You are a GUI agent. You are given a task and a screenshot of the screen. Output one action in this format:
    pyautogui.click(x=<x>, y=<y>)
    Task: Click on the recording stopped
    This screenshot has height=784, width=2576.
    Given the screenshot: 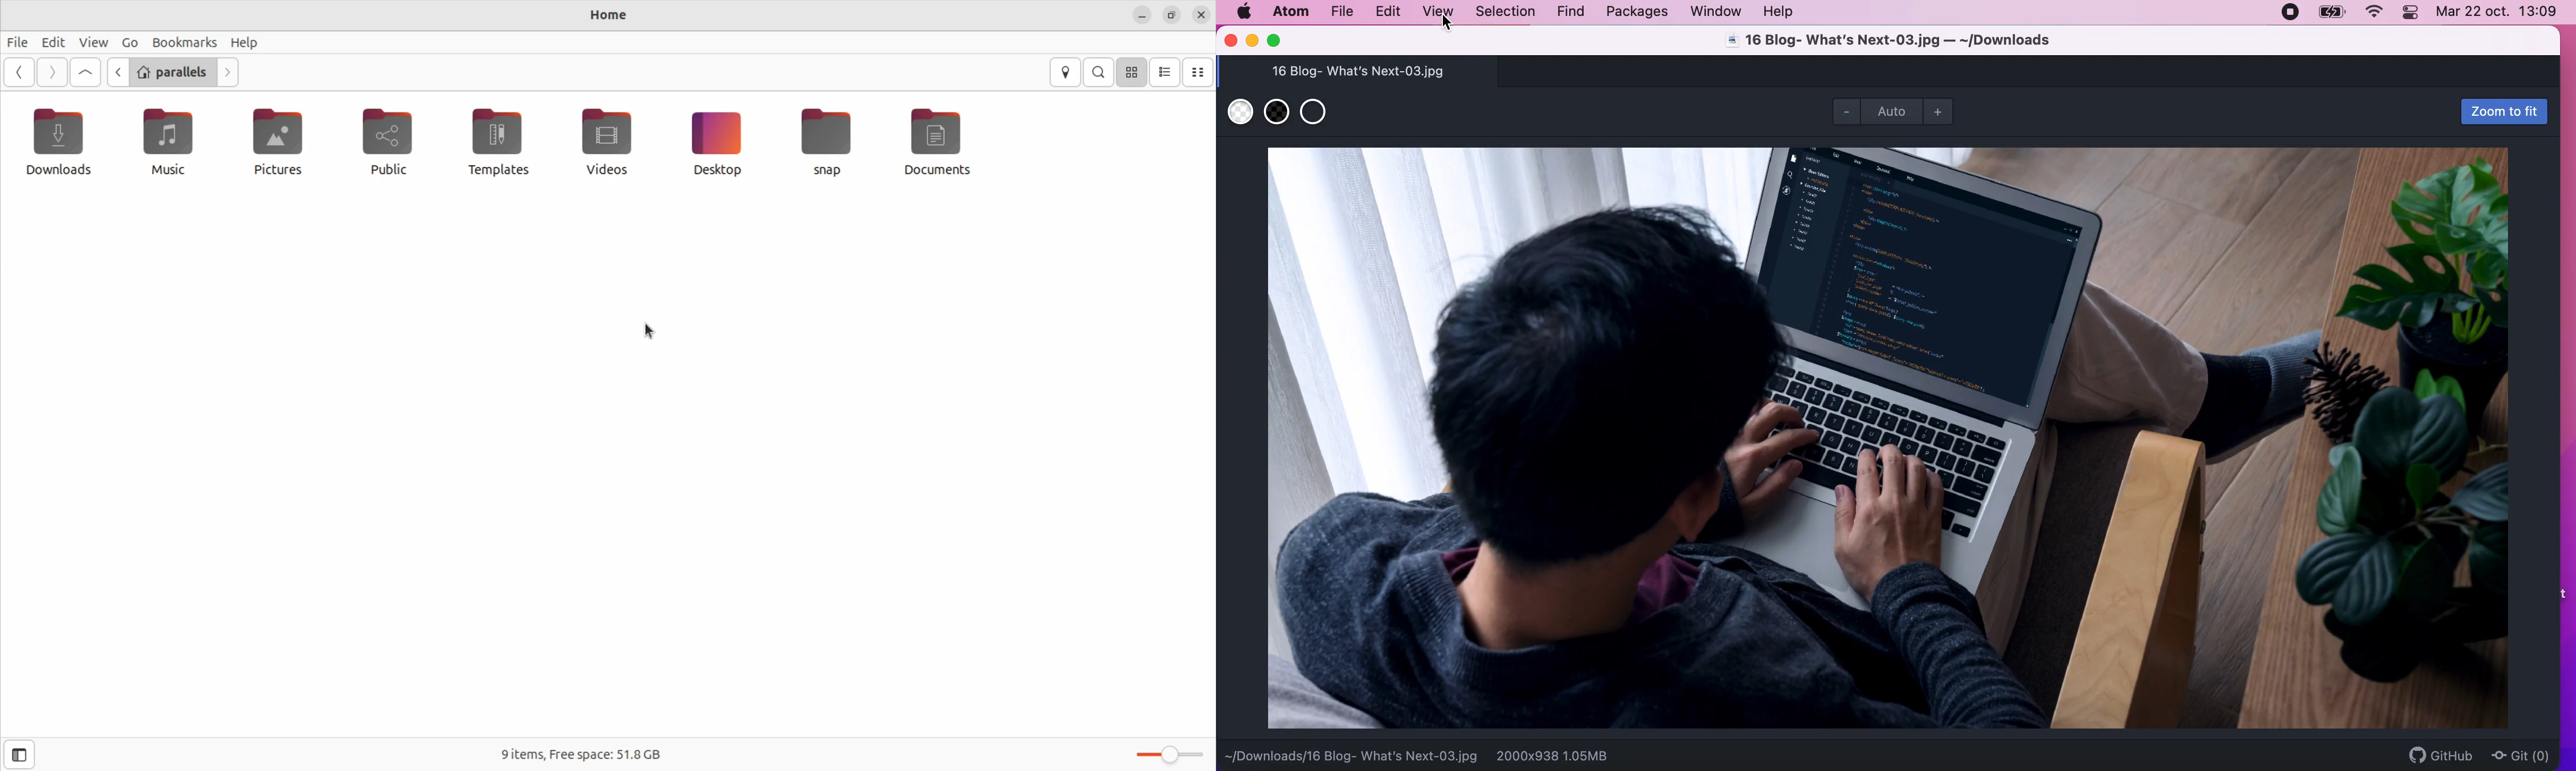 What is the action you would take?
    pyautogui.click(x=2289, y=12)
    